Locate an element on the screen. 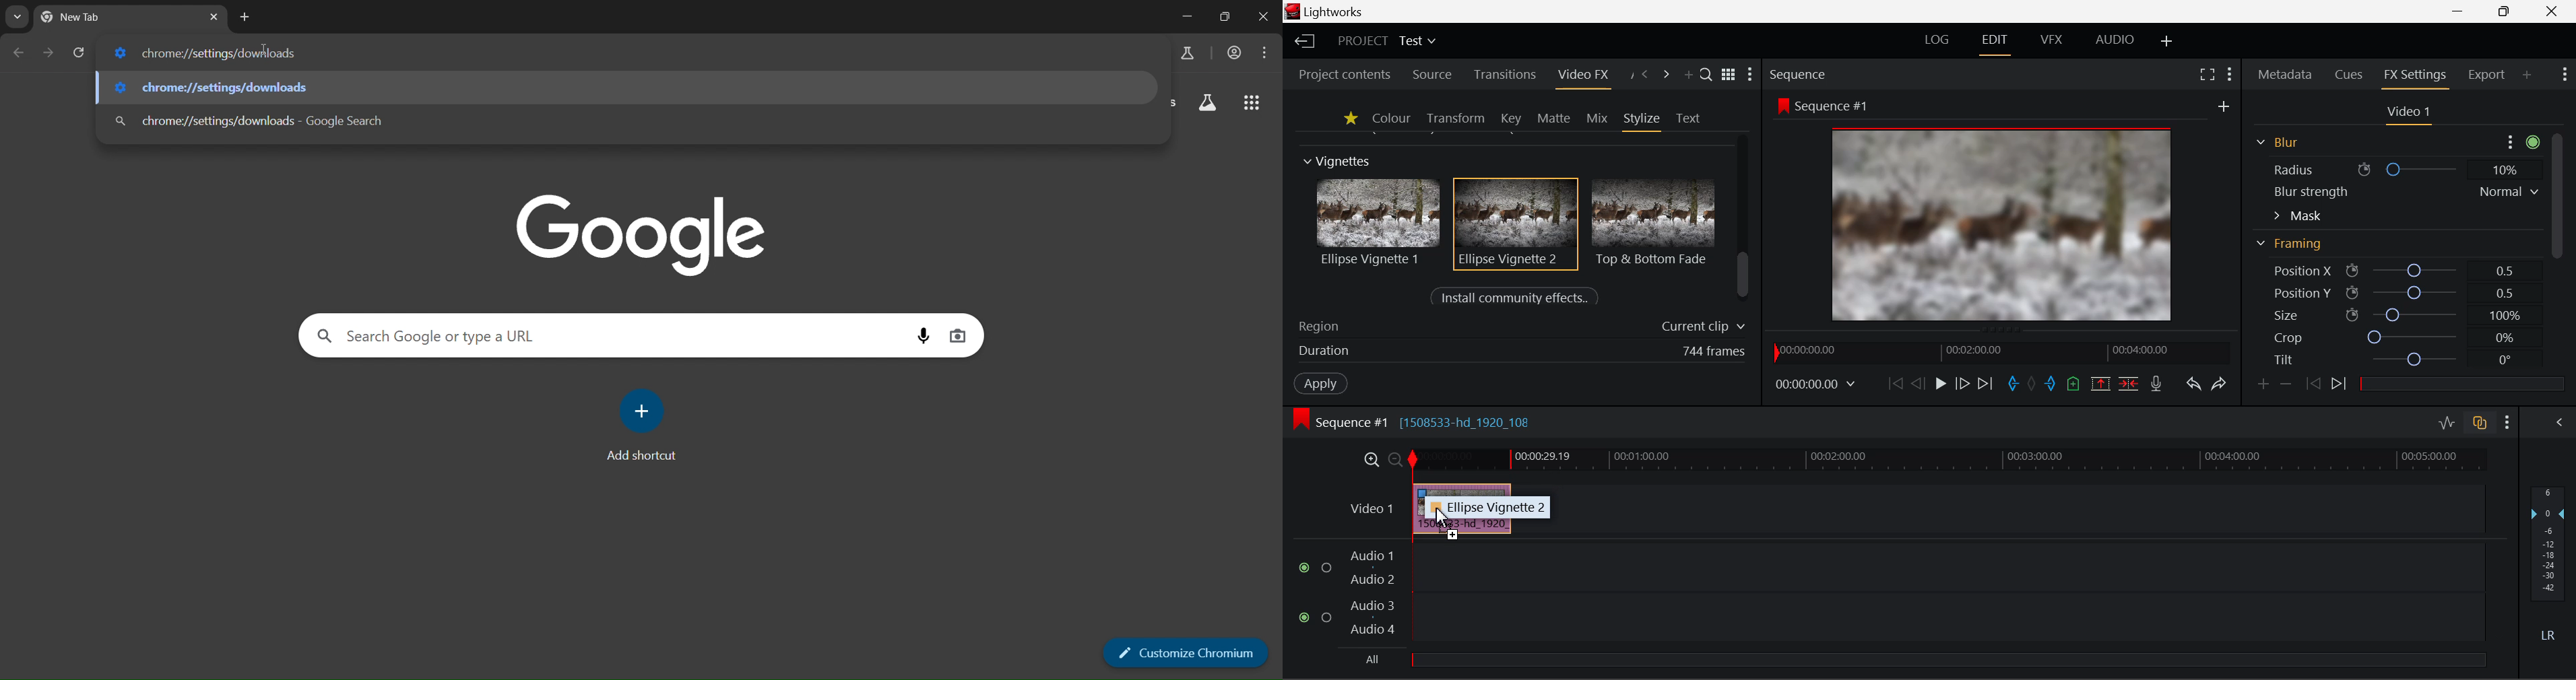 Image resolution: width=2576 pixels, height=700 pixels. Effect Visible in Preview is located at coordinates (1983, 210).